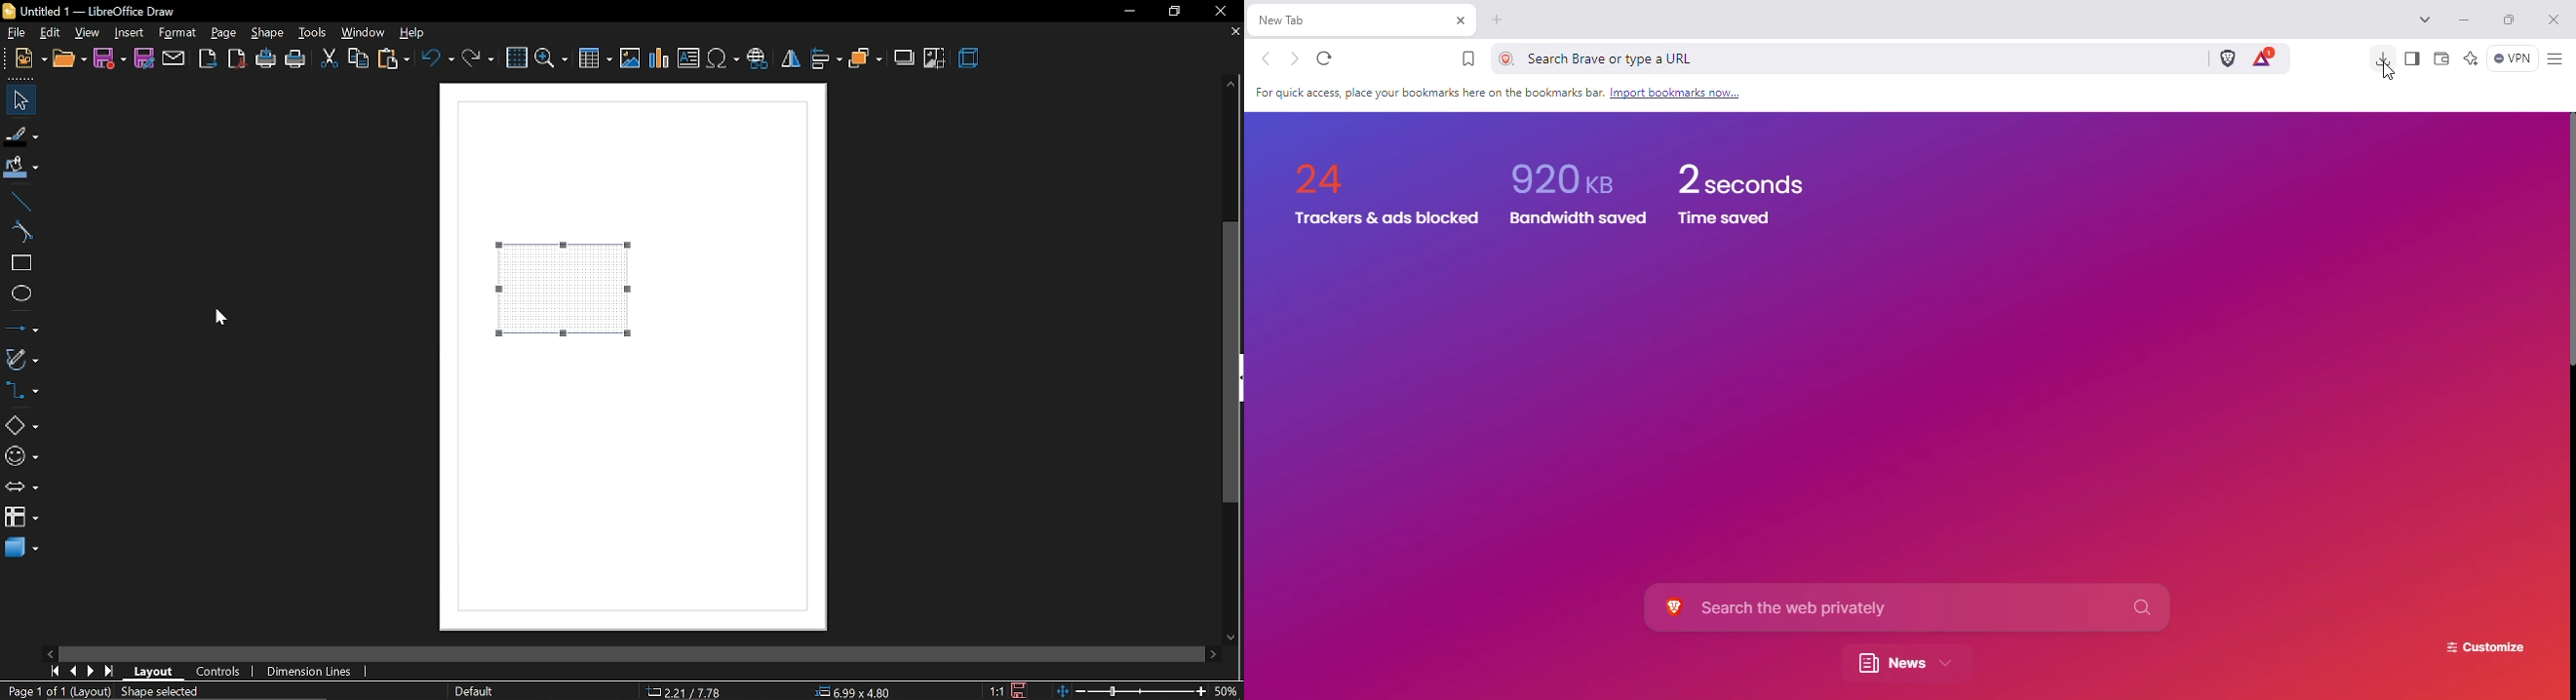 This screenshot has height=700, width=2576. Describe the element at coordinates (1498, 20) in the screenshot. I see `new tab` at that location.